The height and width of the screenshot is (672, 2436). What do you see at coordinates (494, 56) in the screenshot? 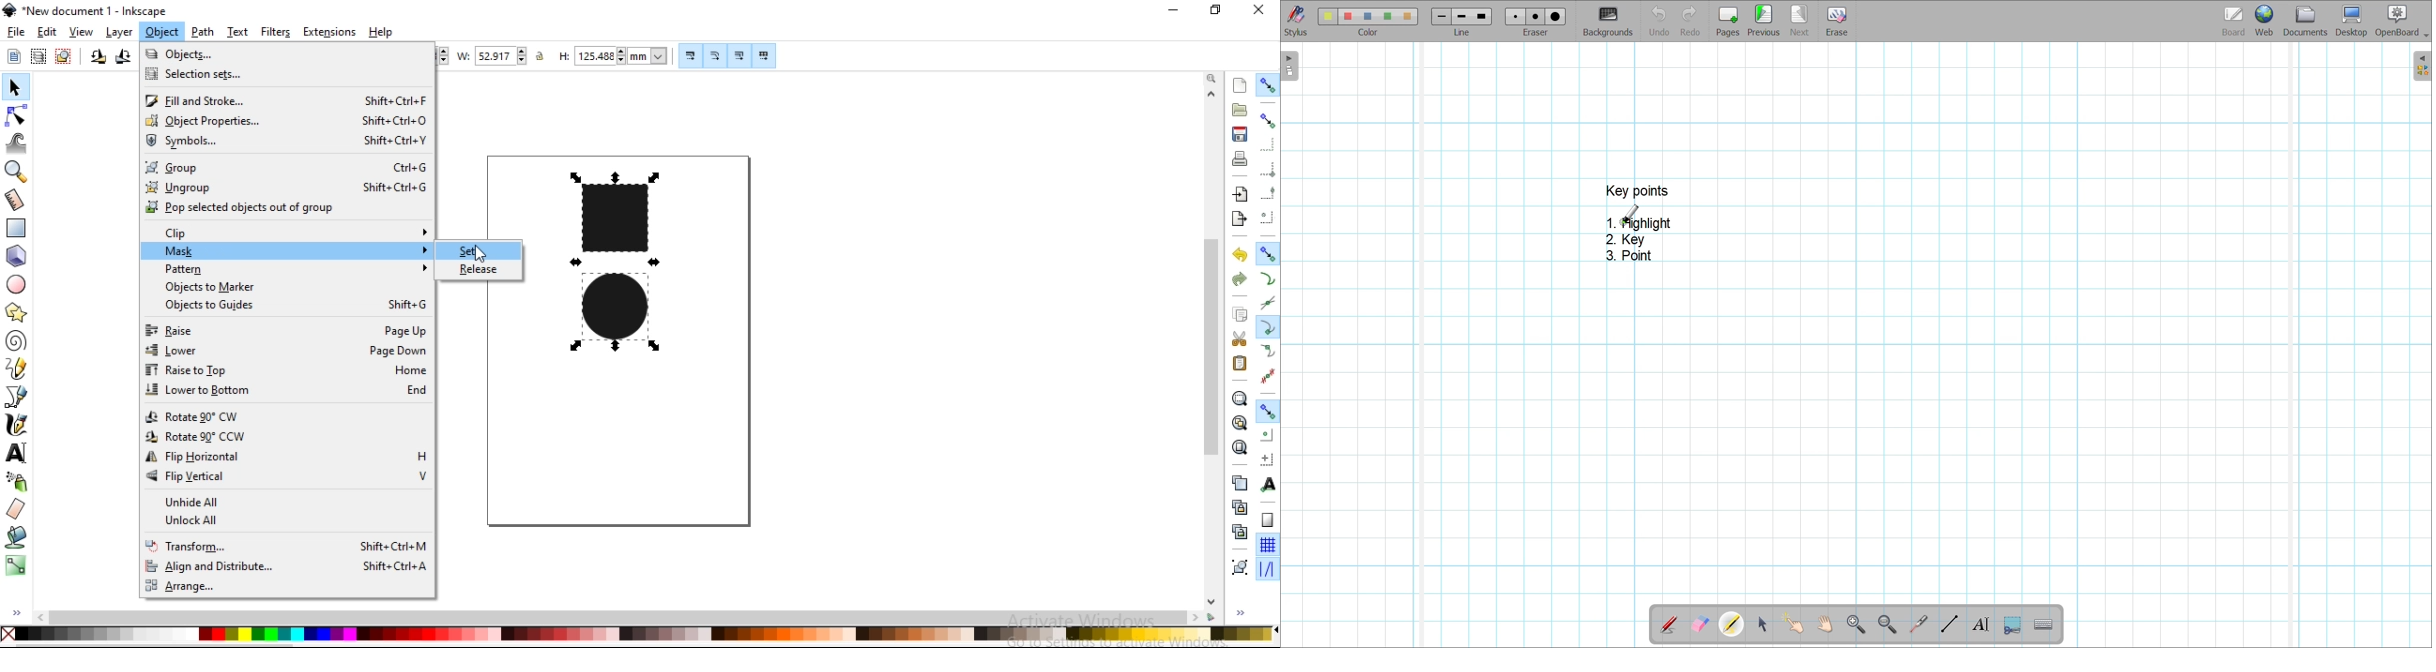
I see `width of selection` at bounding box center [494, 56].